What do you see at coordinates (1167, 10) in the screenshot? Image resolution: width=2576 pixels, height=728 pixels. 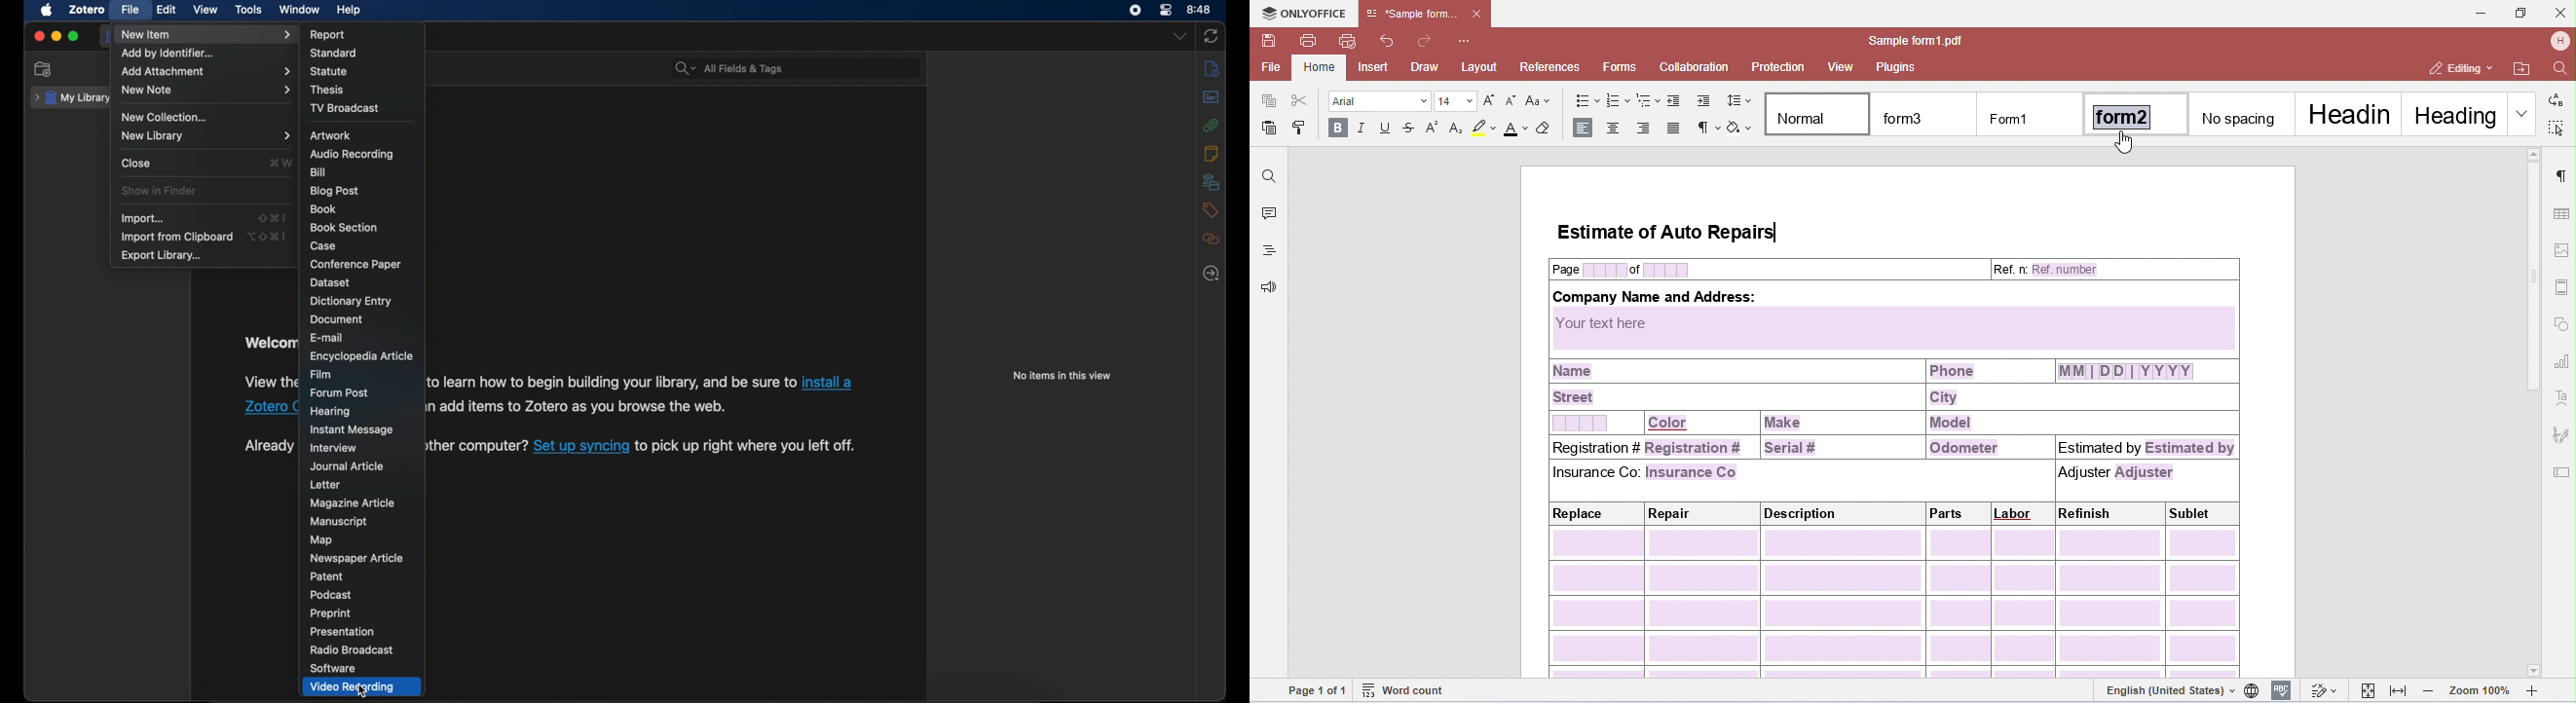 I see `control center` at bounding box center [1167, 10].